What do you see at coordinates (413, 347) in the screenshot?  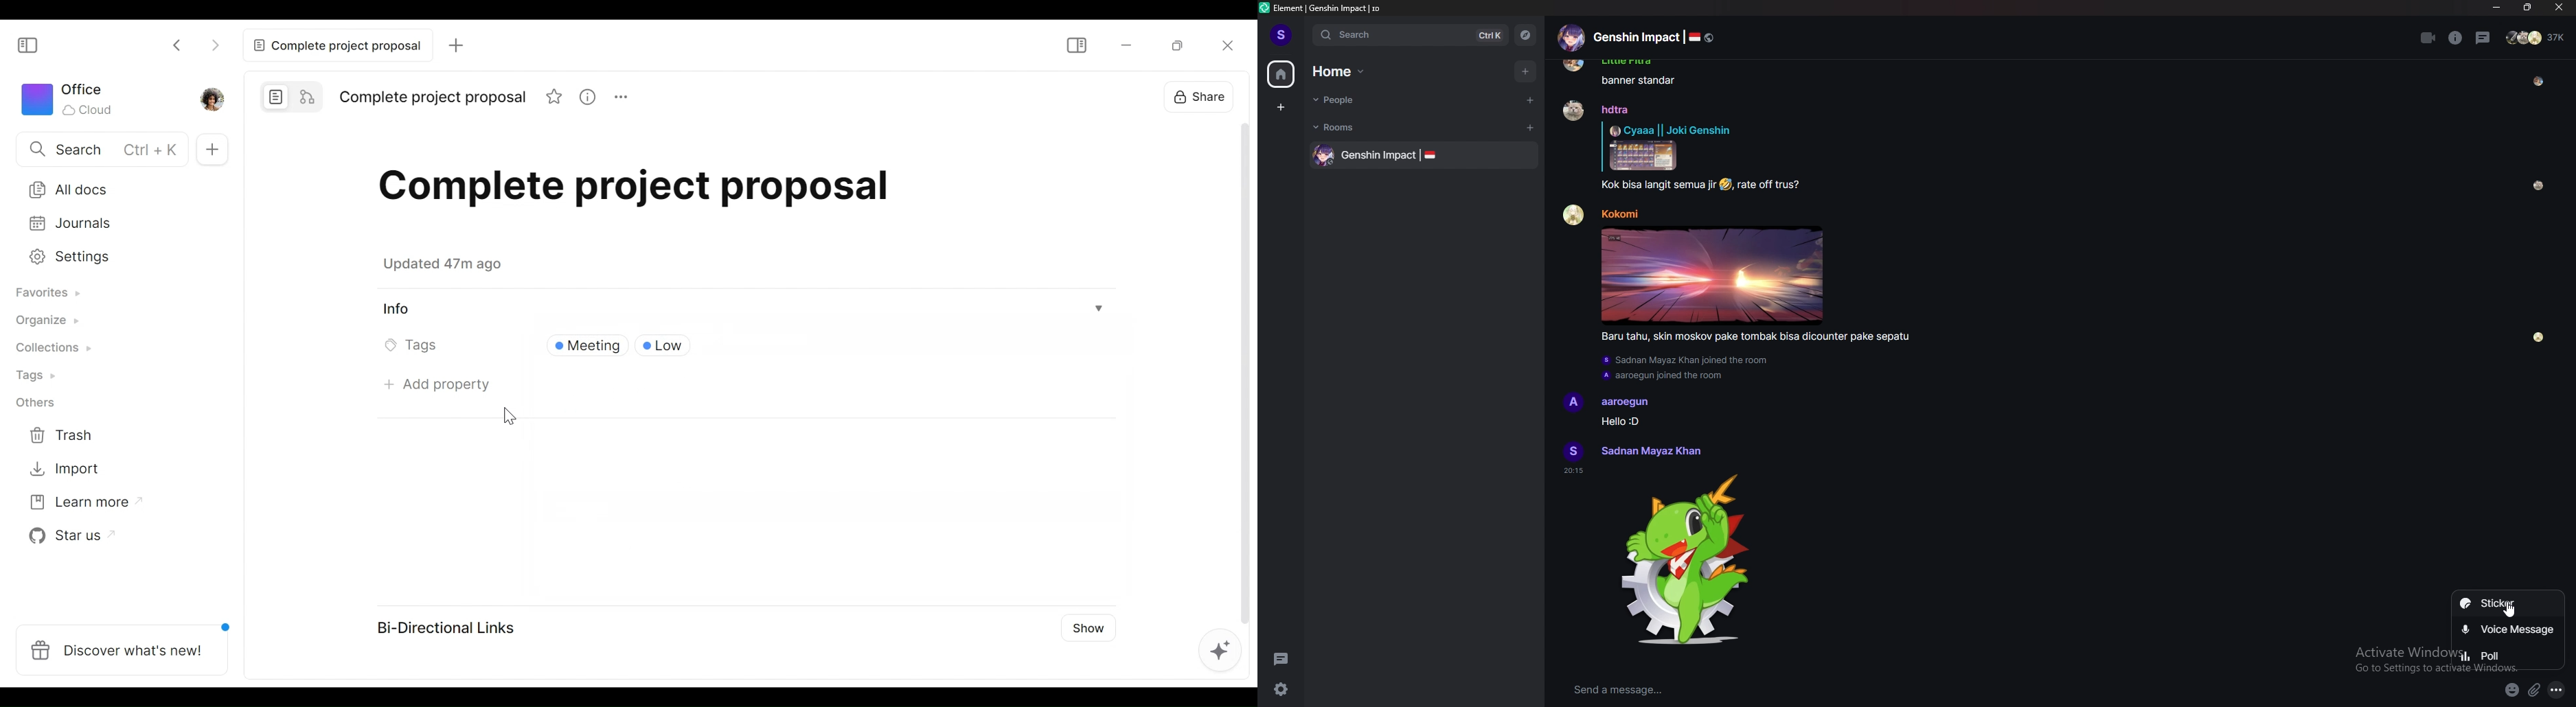 I see `Tags` at bounding box center [413, 347].